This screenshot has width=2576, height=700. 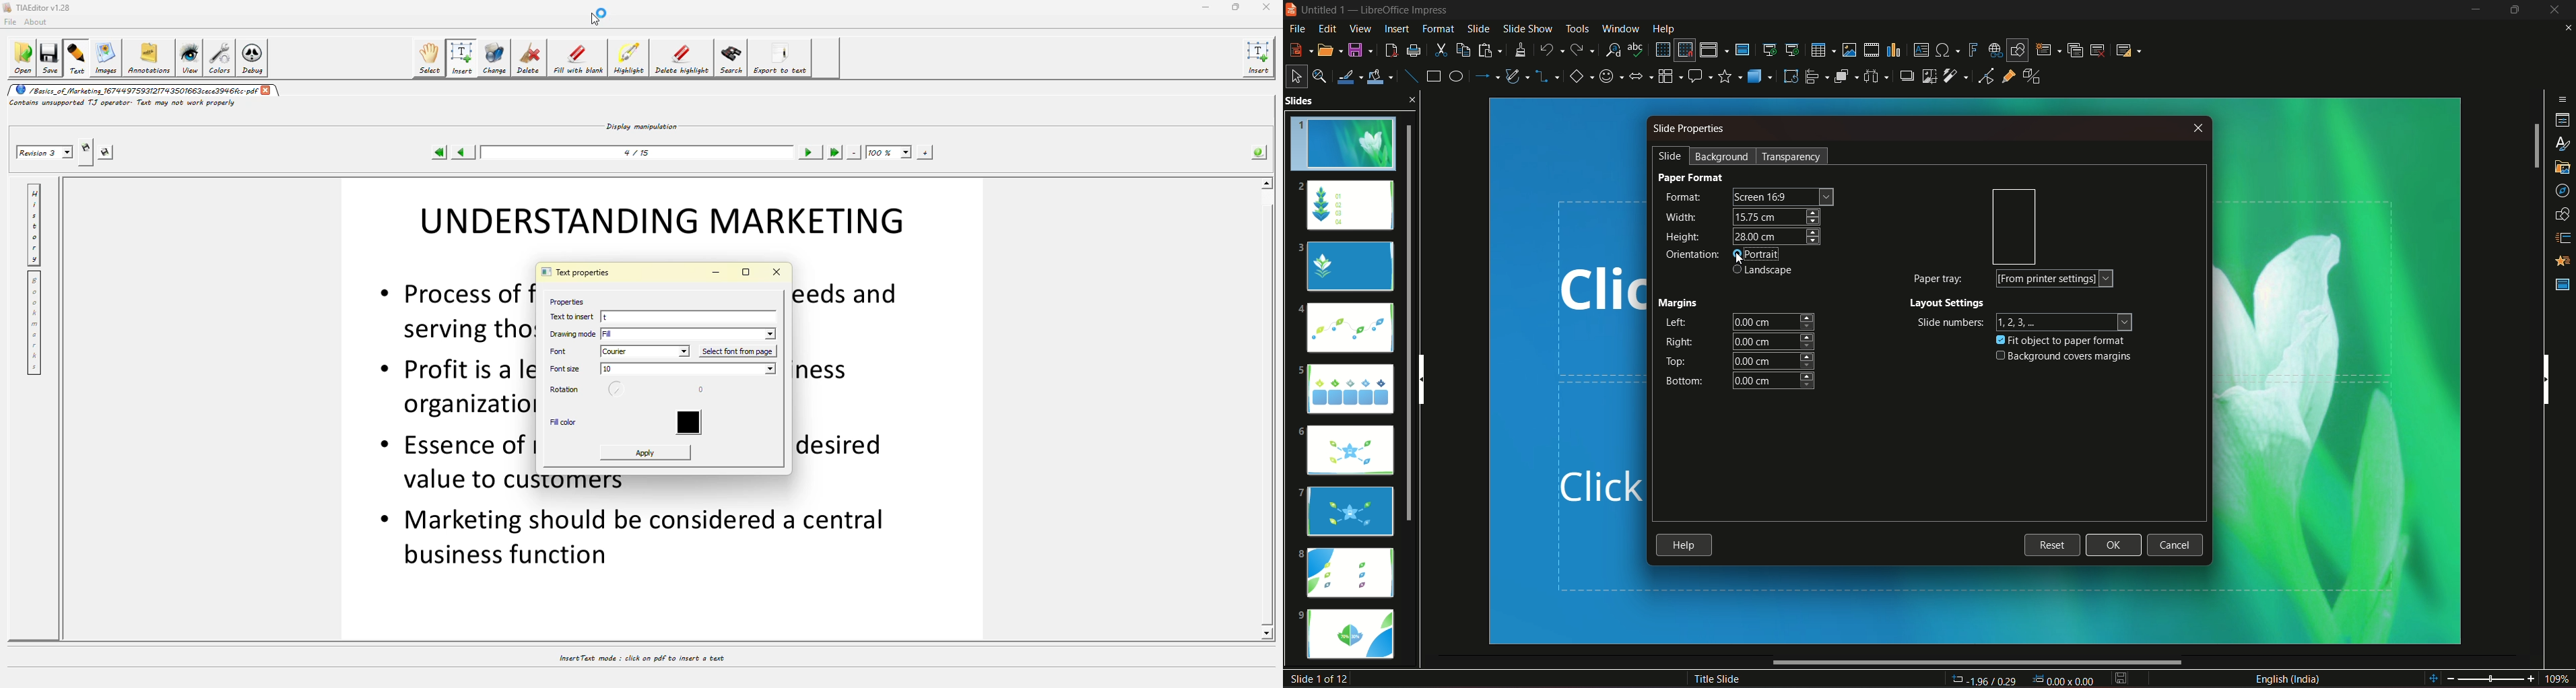 What do you see at coordinates (1765, 271) in the screenshot?
I see `landscape` at bounding box center [1765, 271].